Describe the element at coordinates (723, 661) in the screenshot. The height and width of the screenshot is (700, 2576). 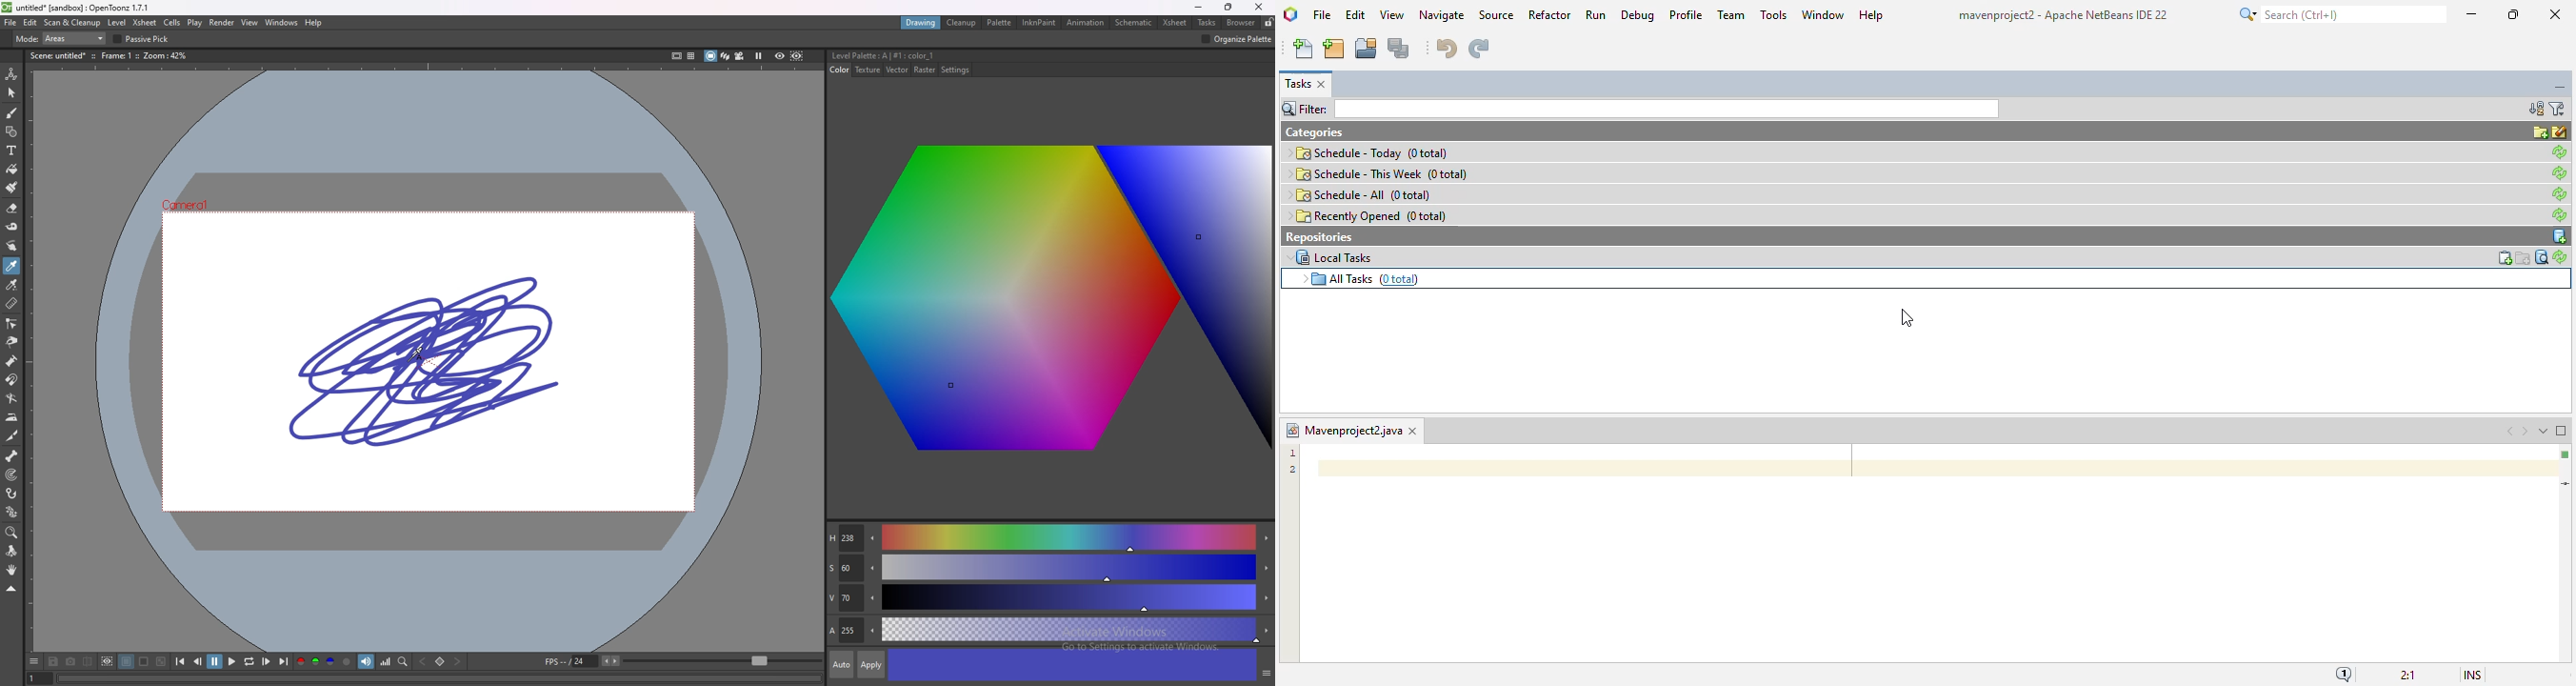
I see `zoom` at that location.